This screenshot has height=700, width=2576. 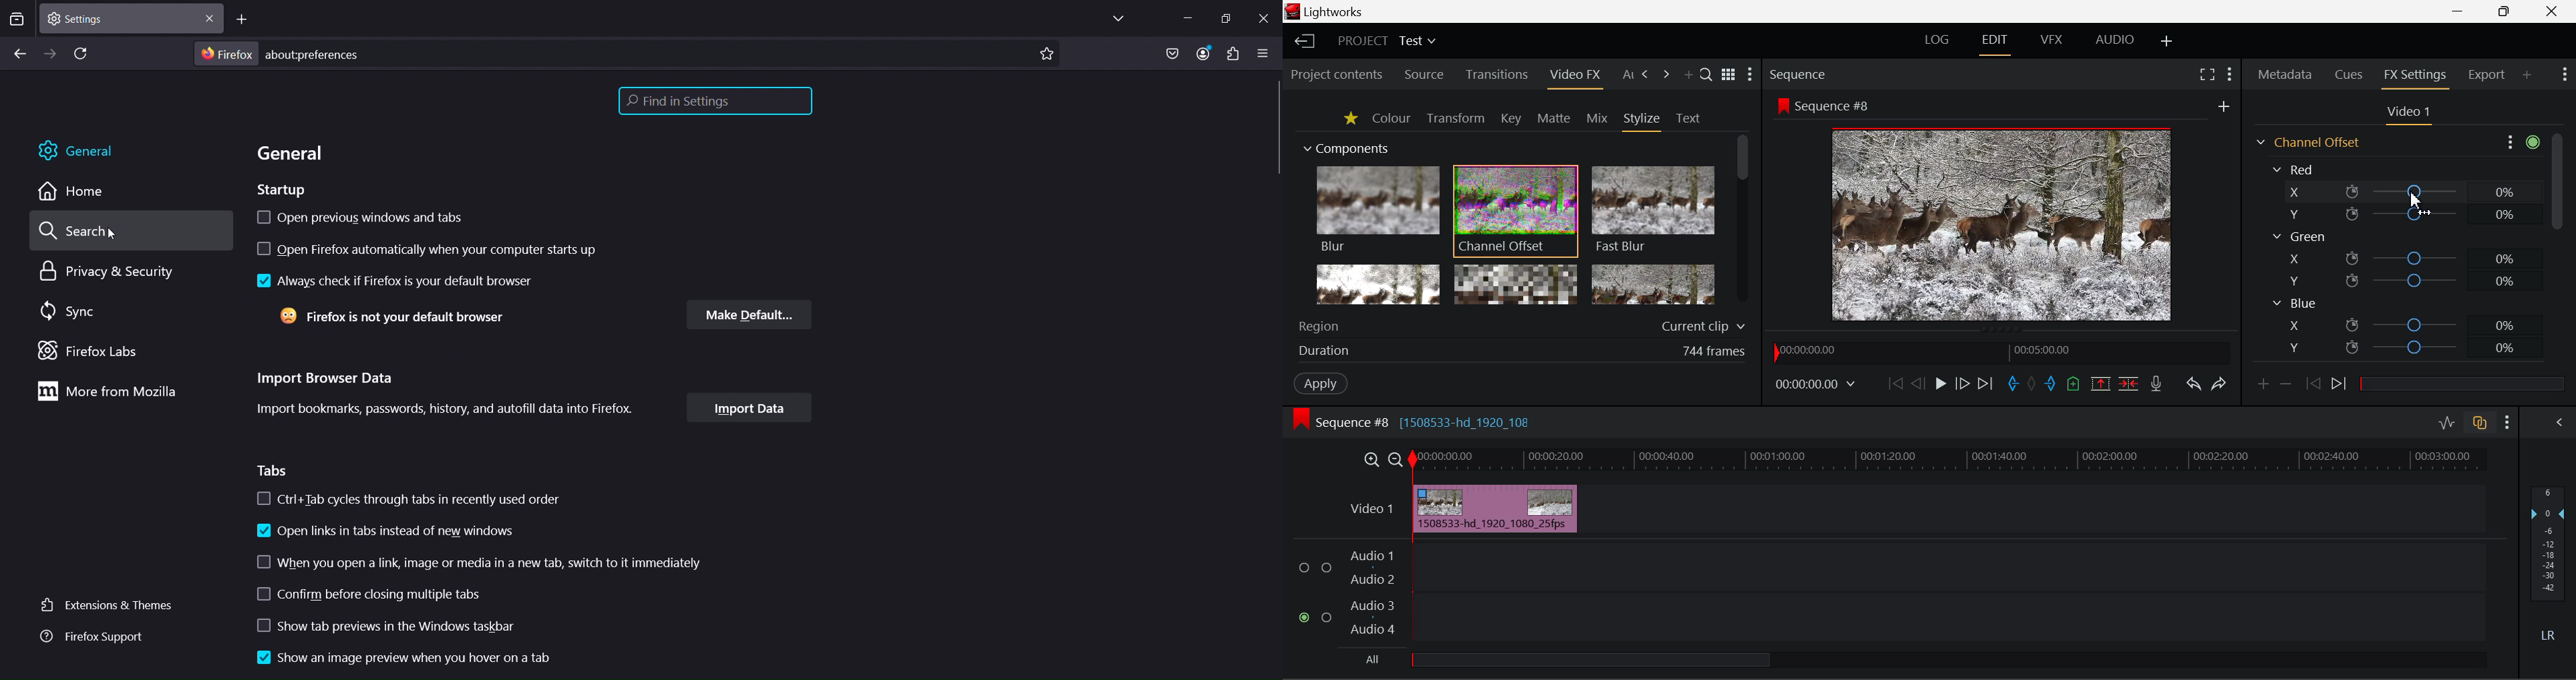 I want to click on search, so click(x=77, y=232).